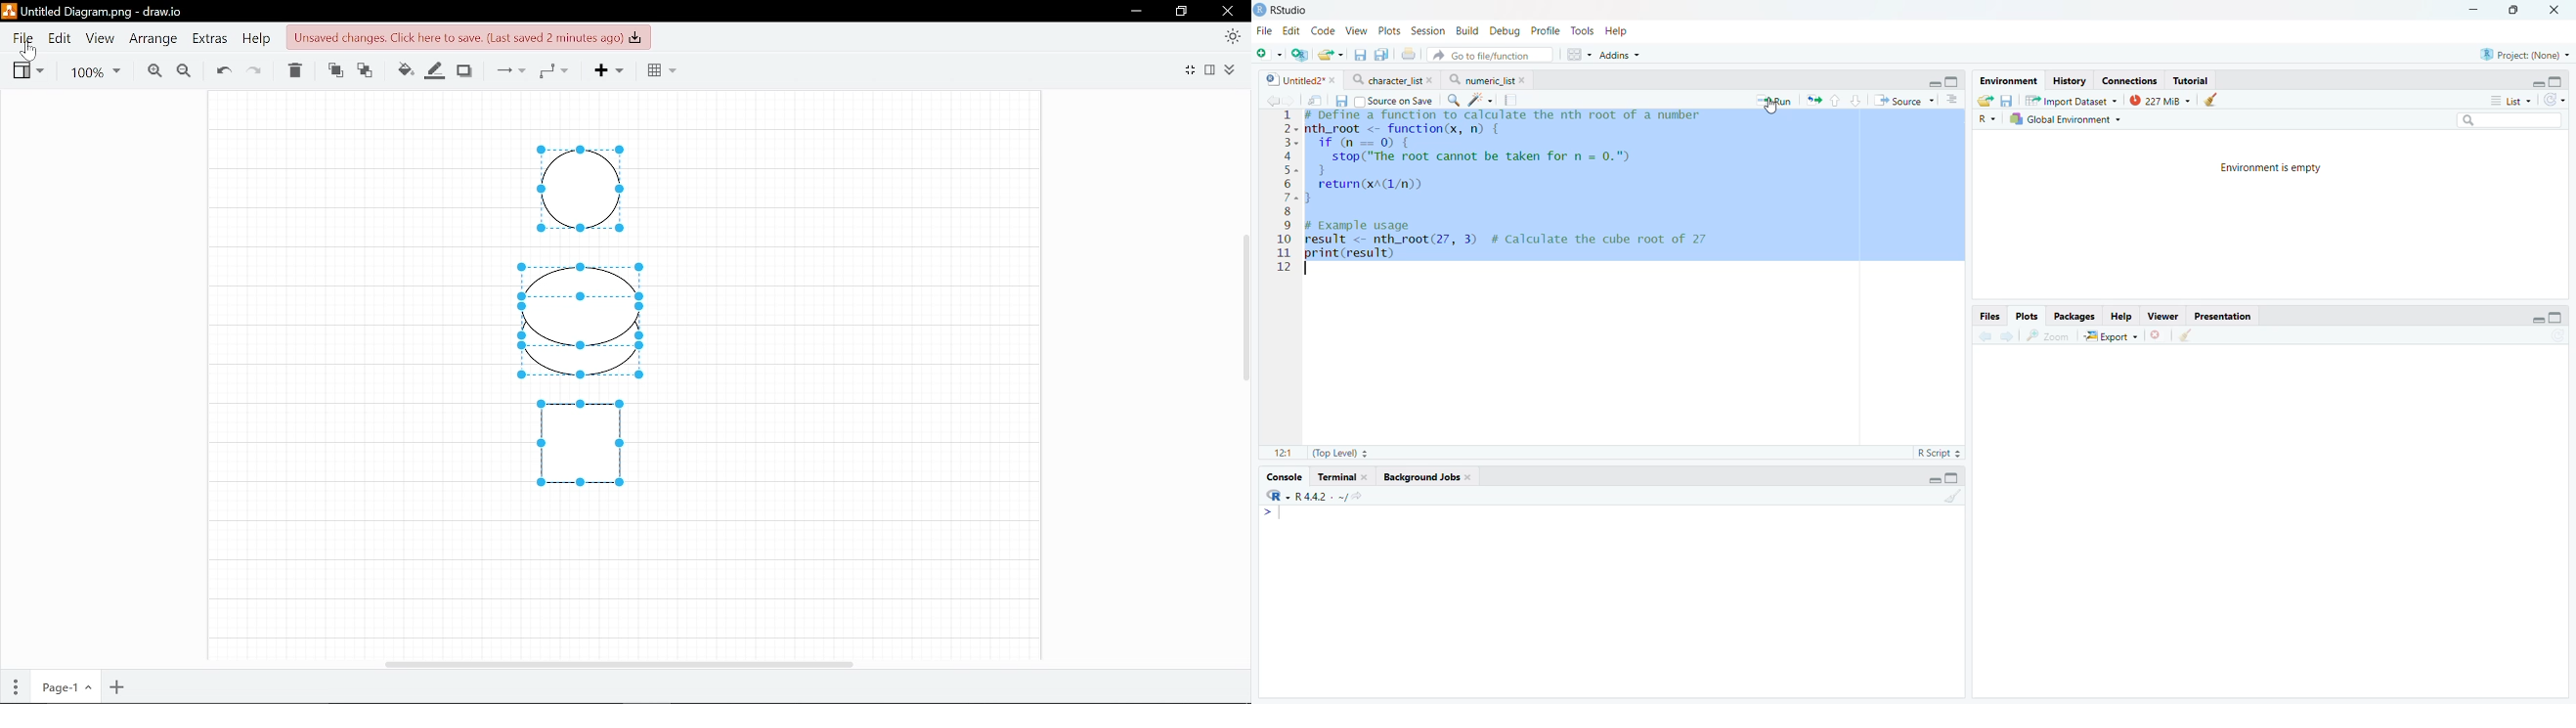 The height and width of the screenshot is (728, 2576). What do you see at coordinates (2131, 80) in the screenshot?
I see `Connections` at bounding box center [2131, 80].